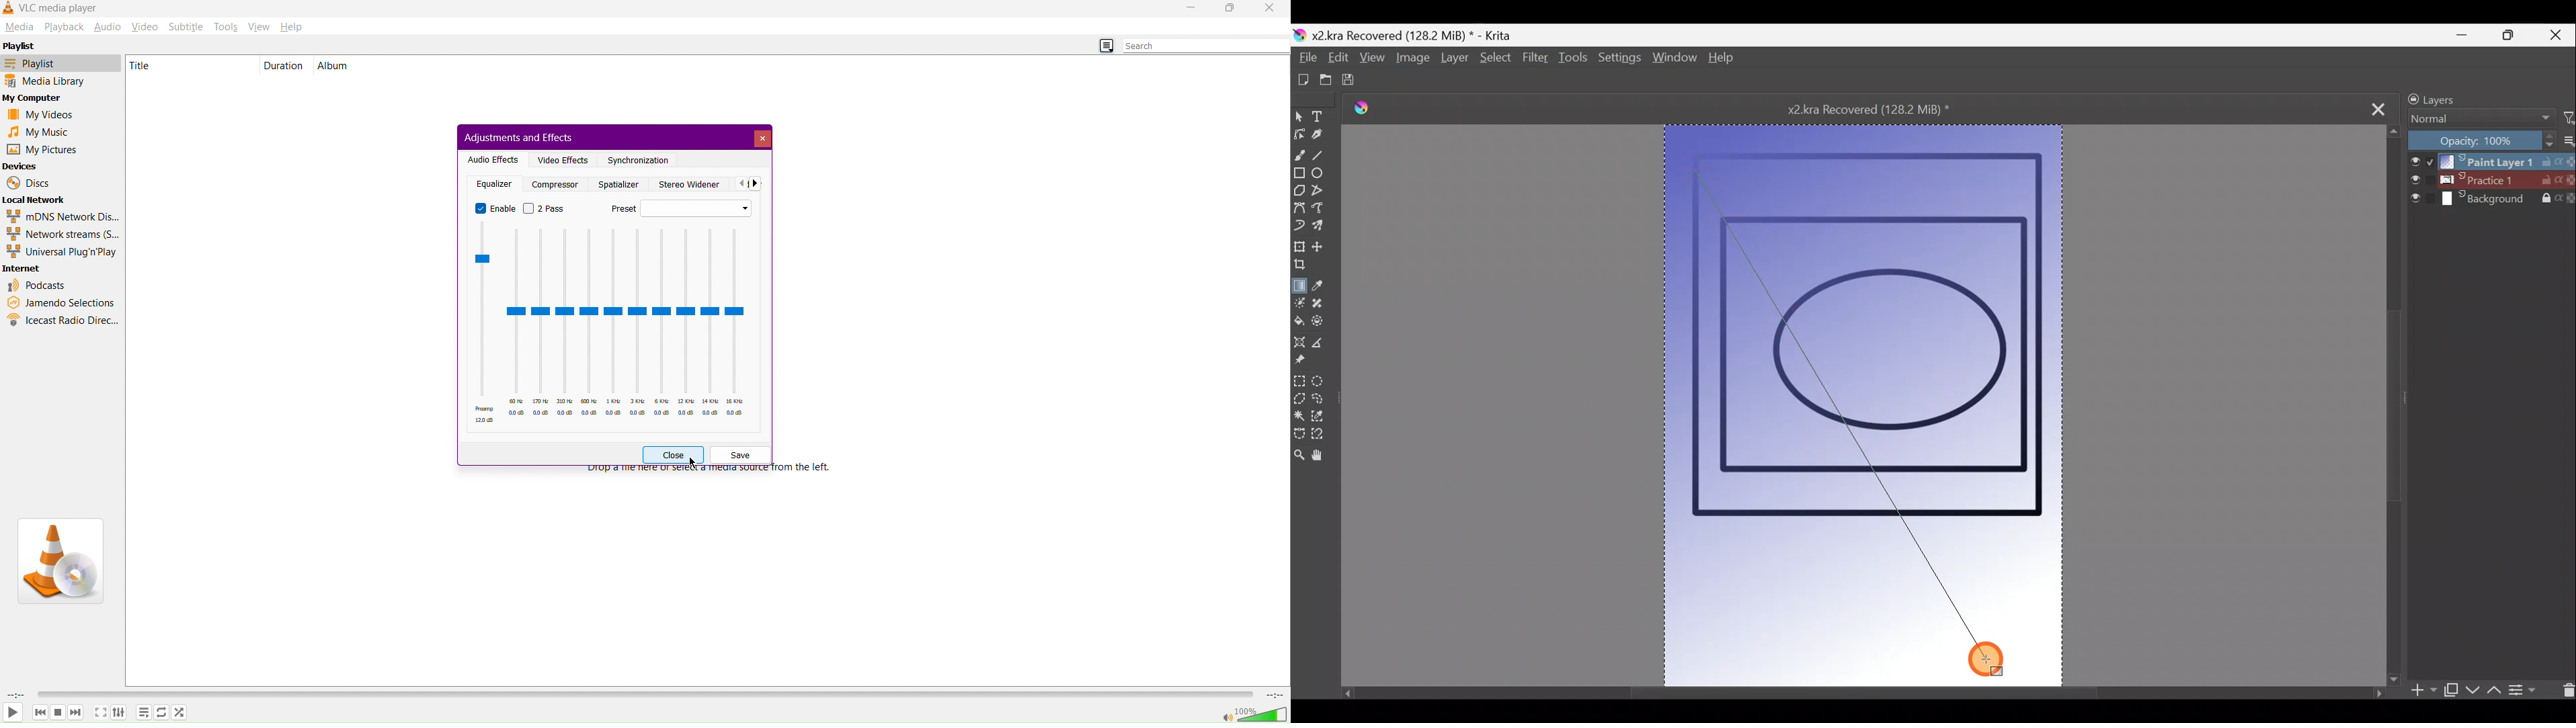 This screenshot has width=2576, height=728. Describe the element at coordinates (1104, 46) in the screenshot. I see `Toggle Playlist view` at that location.